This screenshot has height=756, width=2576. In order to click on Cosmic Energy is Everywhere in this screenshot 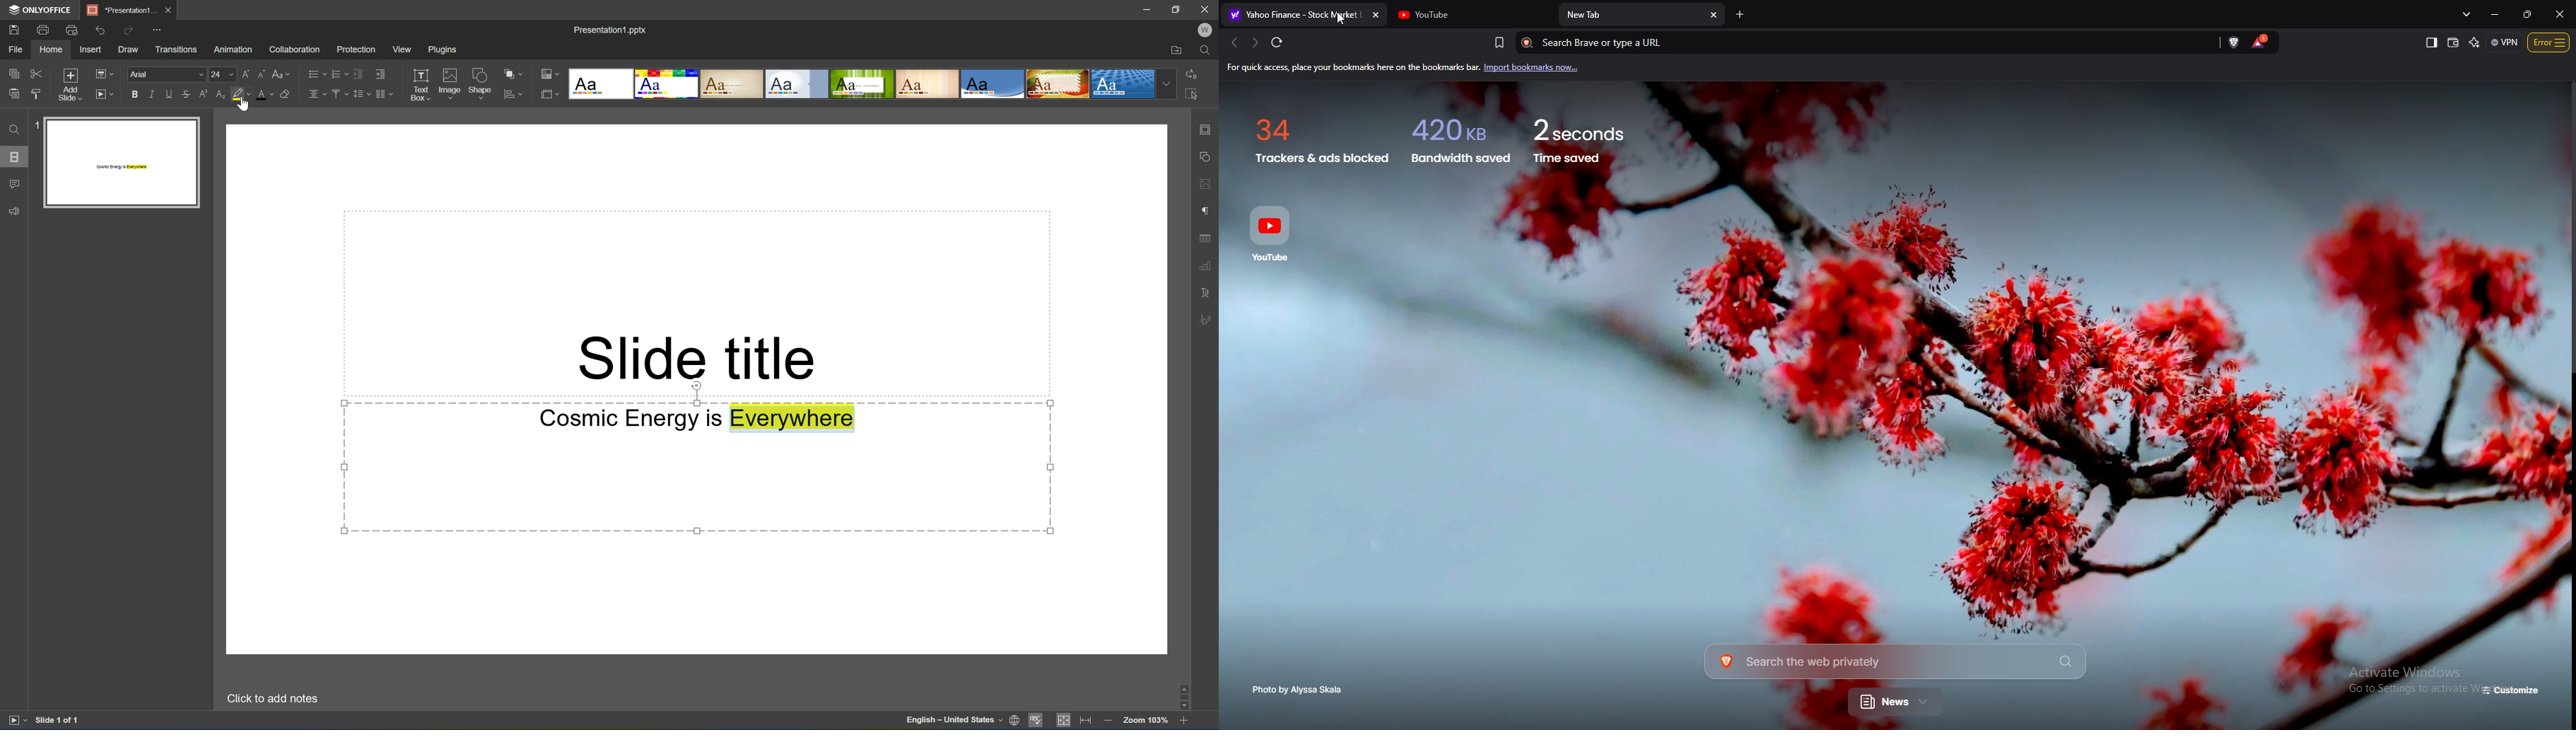, I will do `click(697, 421)`.